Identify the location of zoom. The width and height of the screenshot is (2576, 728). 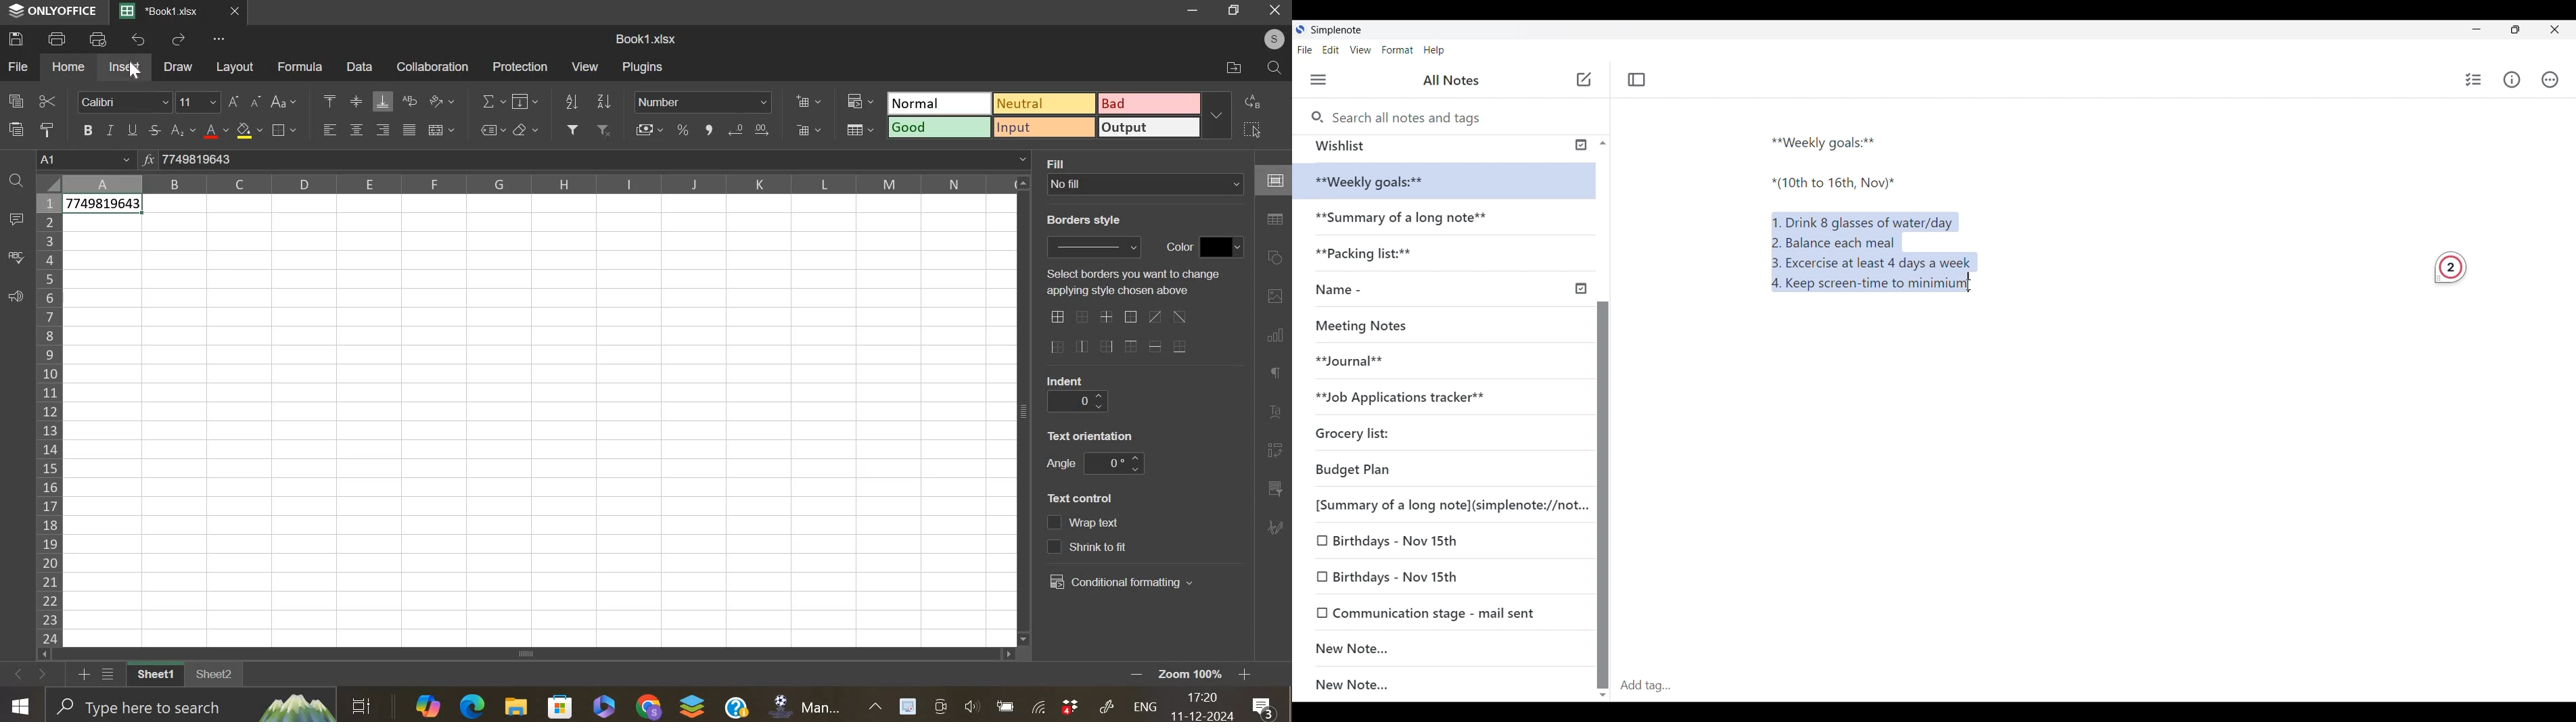
(1209, 675).